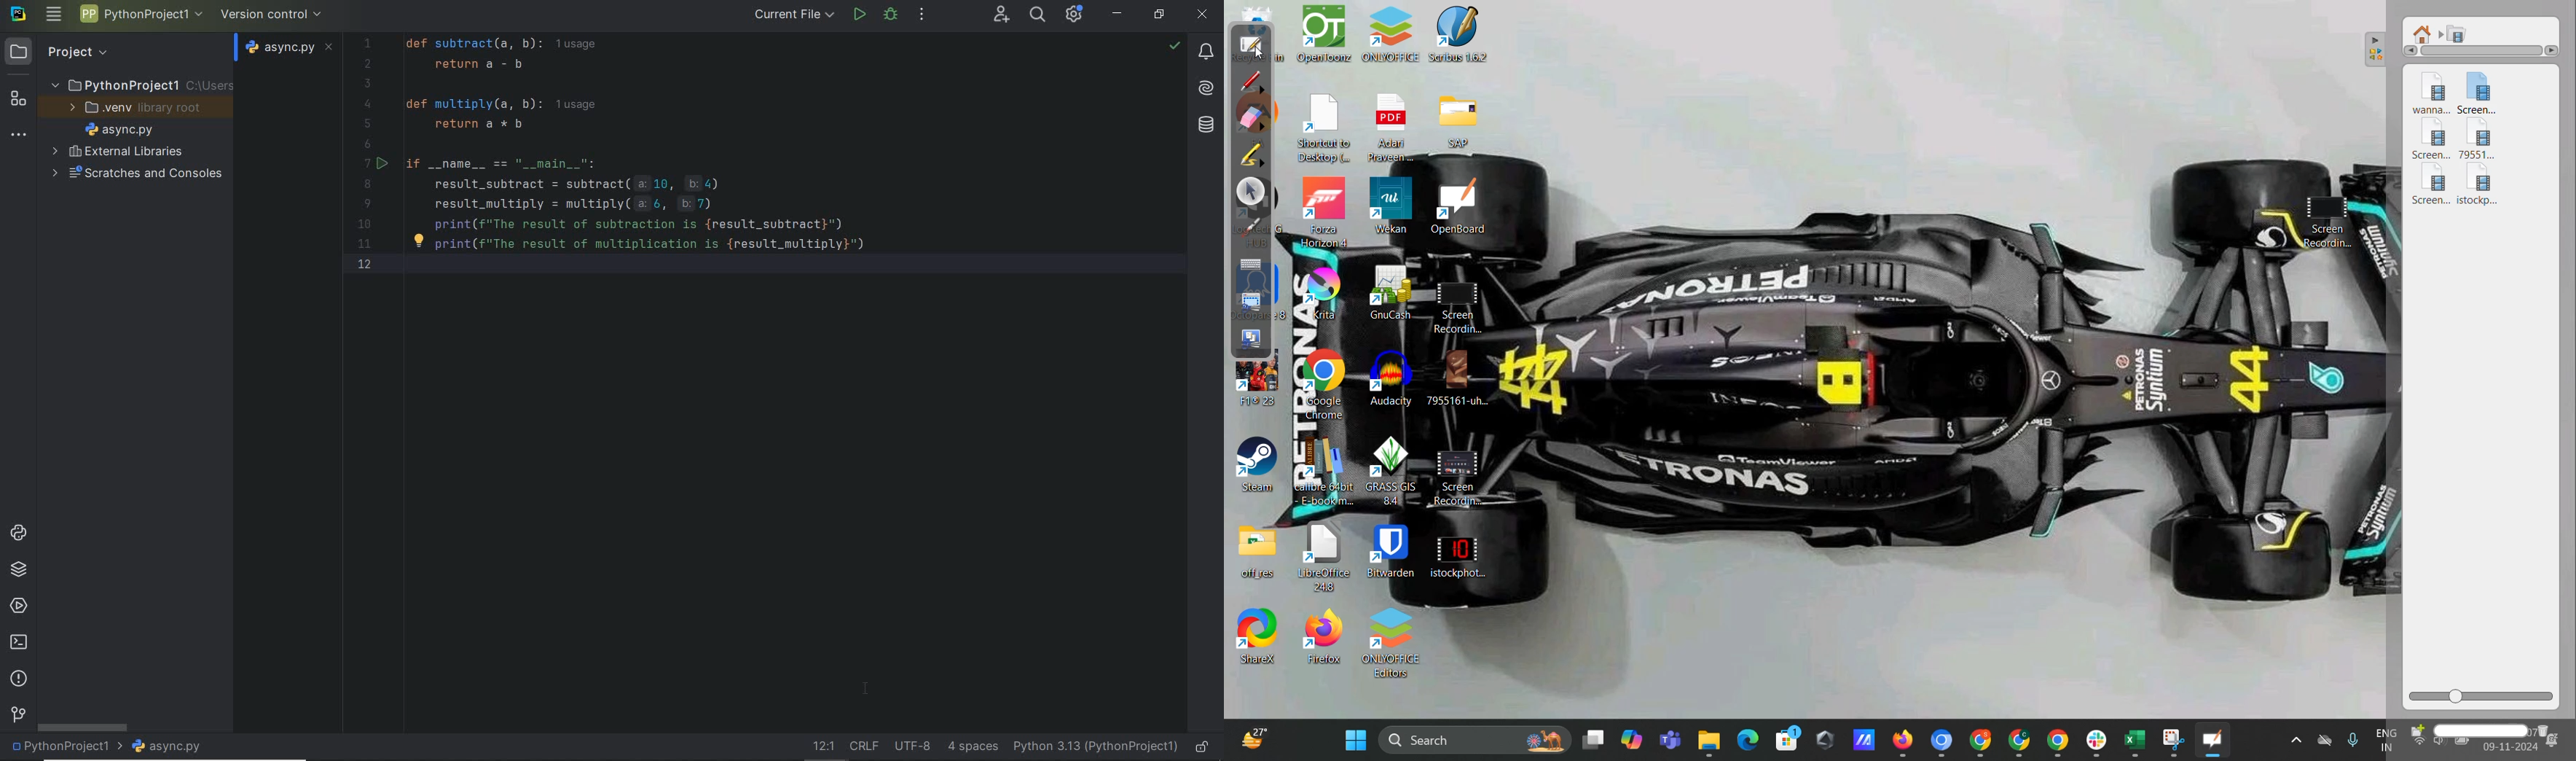 The height and width of the screenshot is (784, 2576). I want to click on scratches and consoles, so click(141, 174).